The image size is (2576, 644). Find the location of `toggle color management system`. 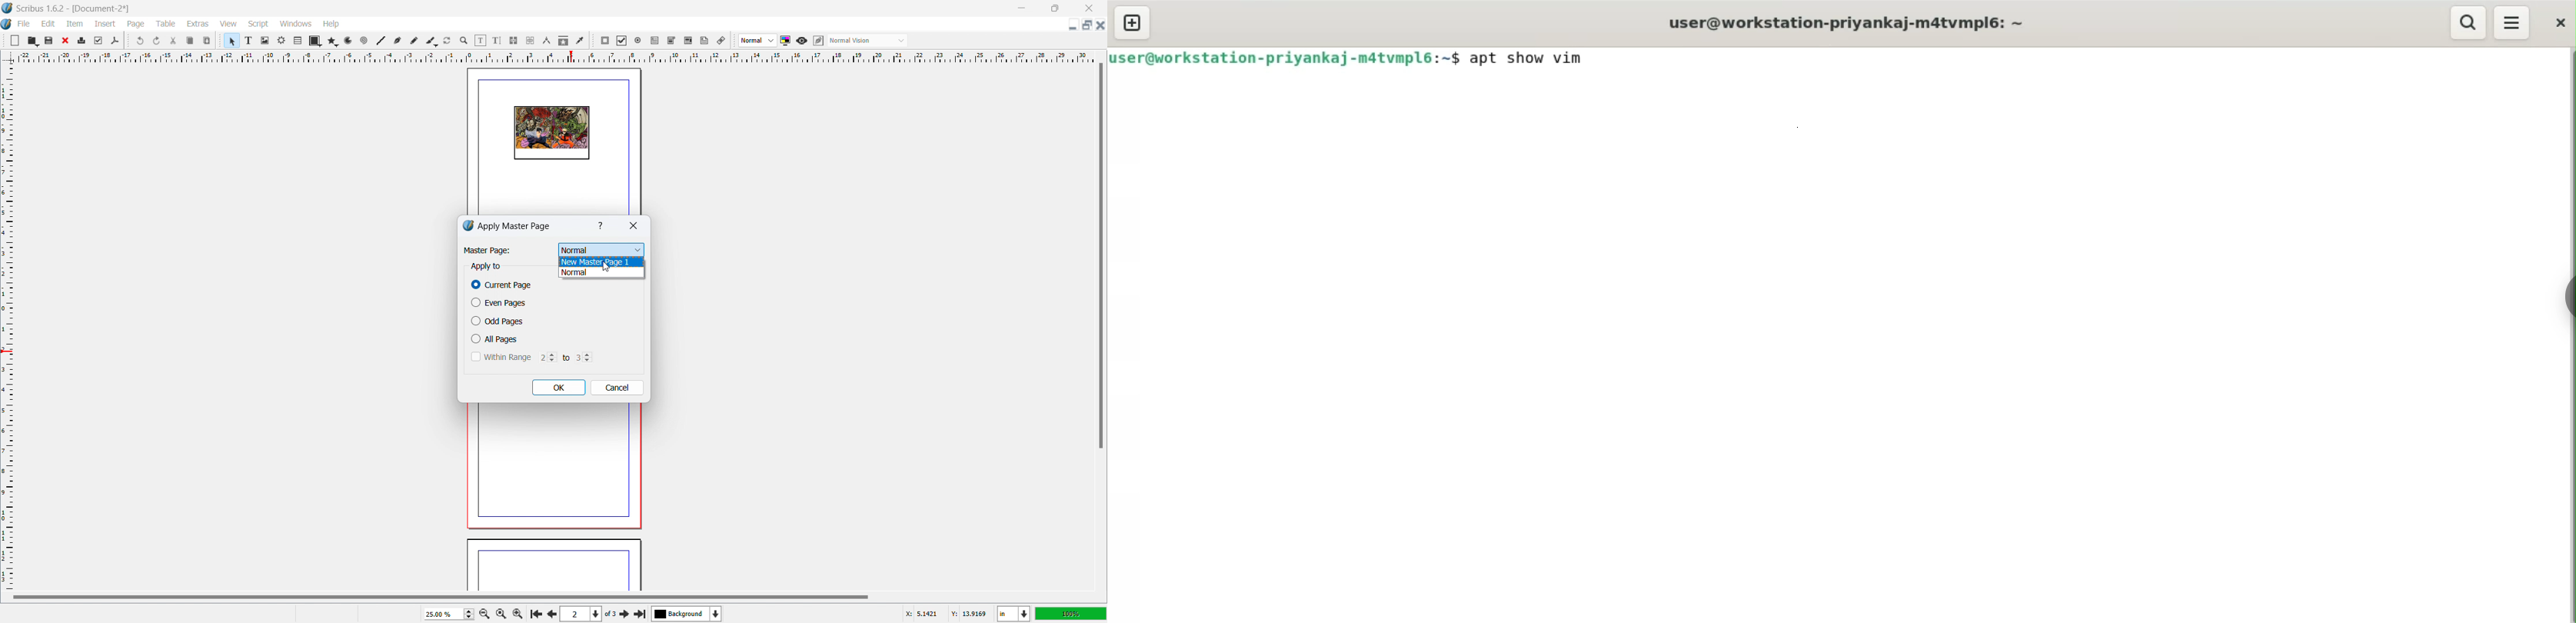

toggle color management system is located at coordinates (786, 40).